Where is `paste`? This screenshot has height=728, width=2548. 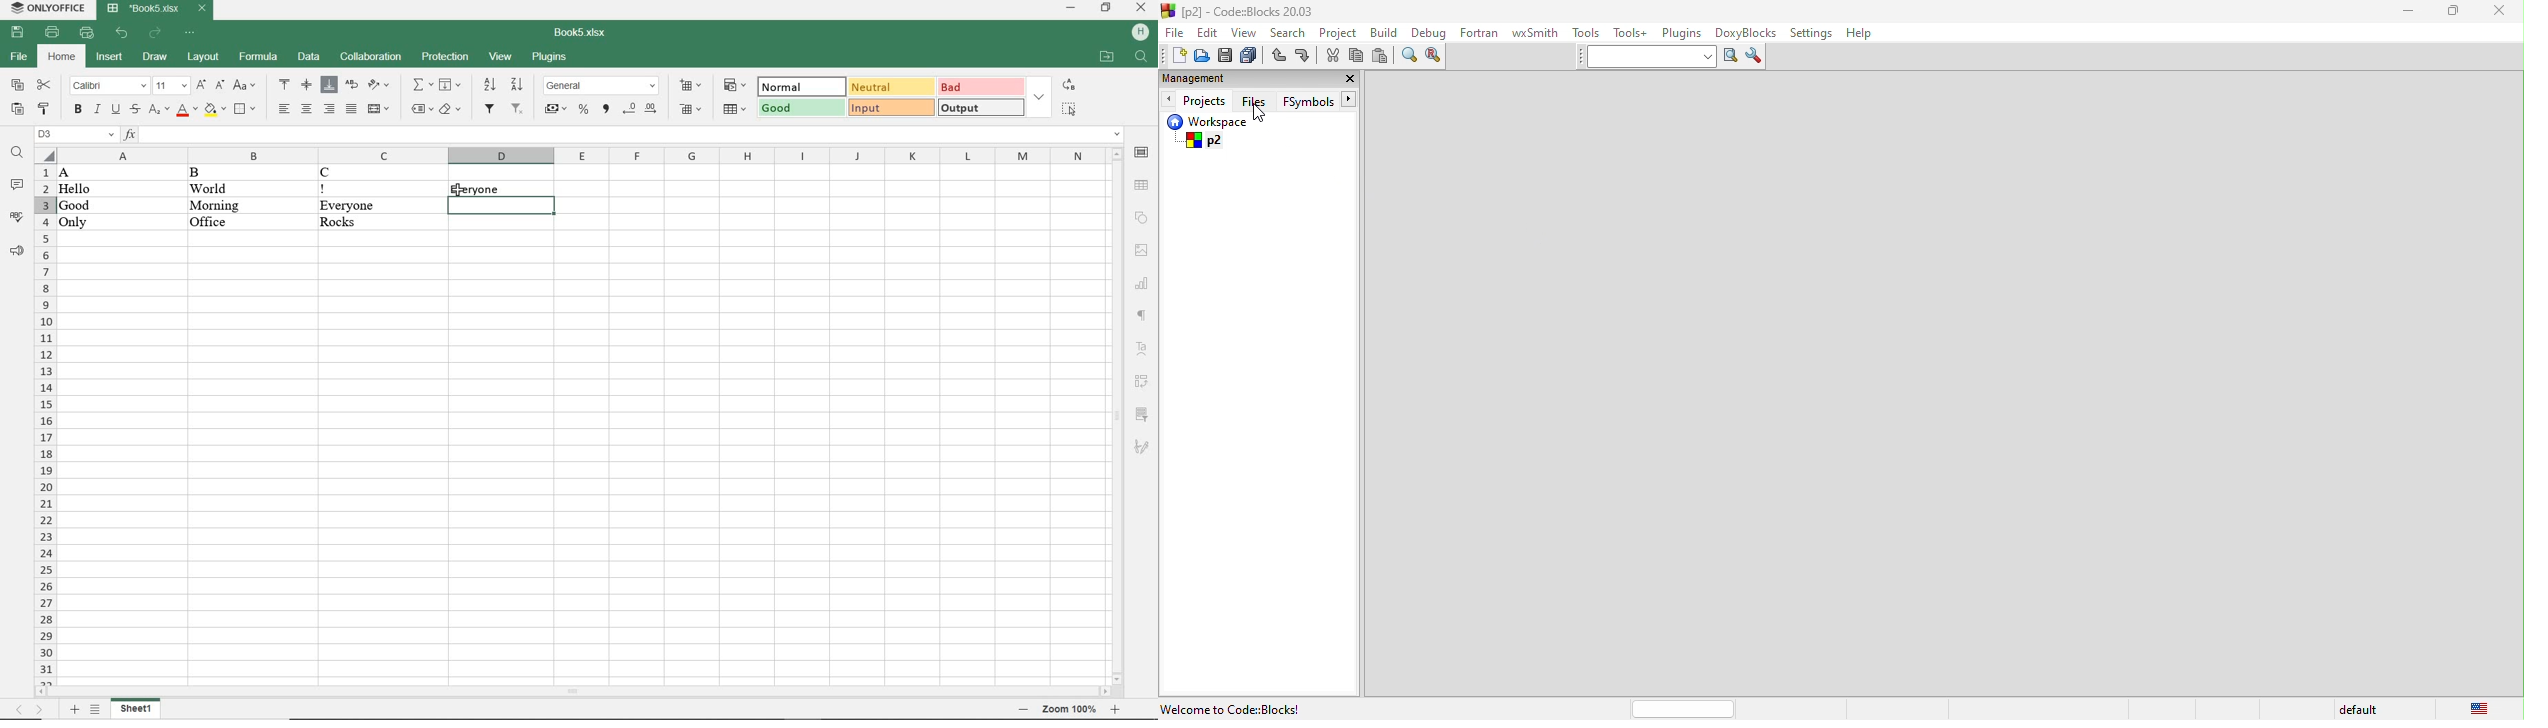 paste is located at coordinates (1381, 56).